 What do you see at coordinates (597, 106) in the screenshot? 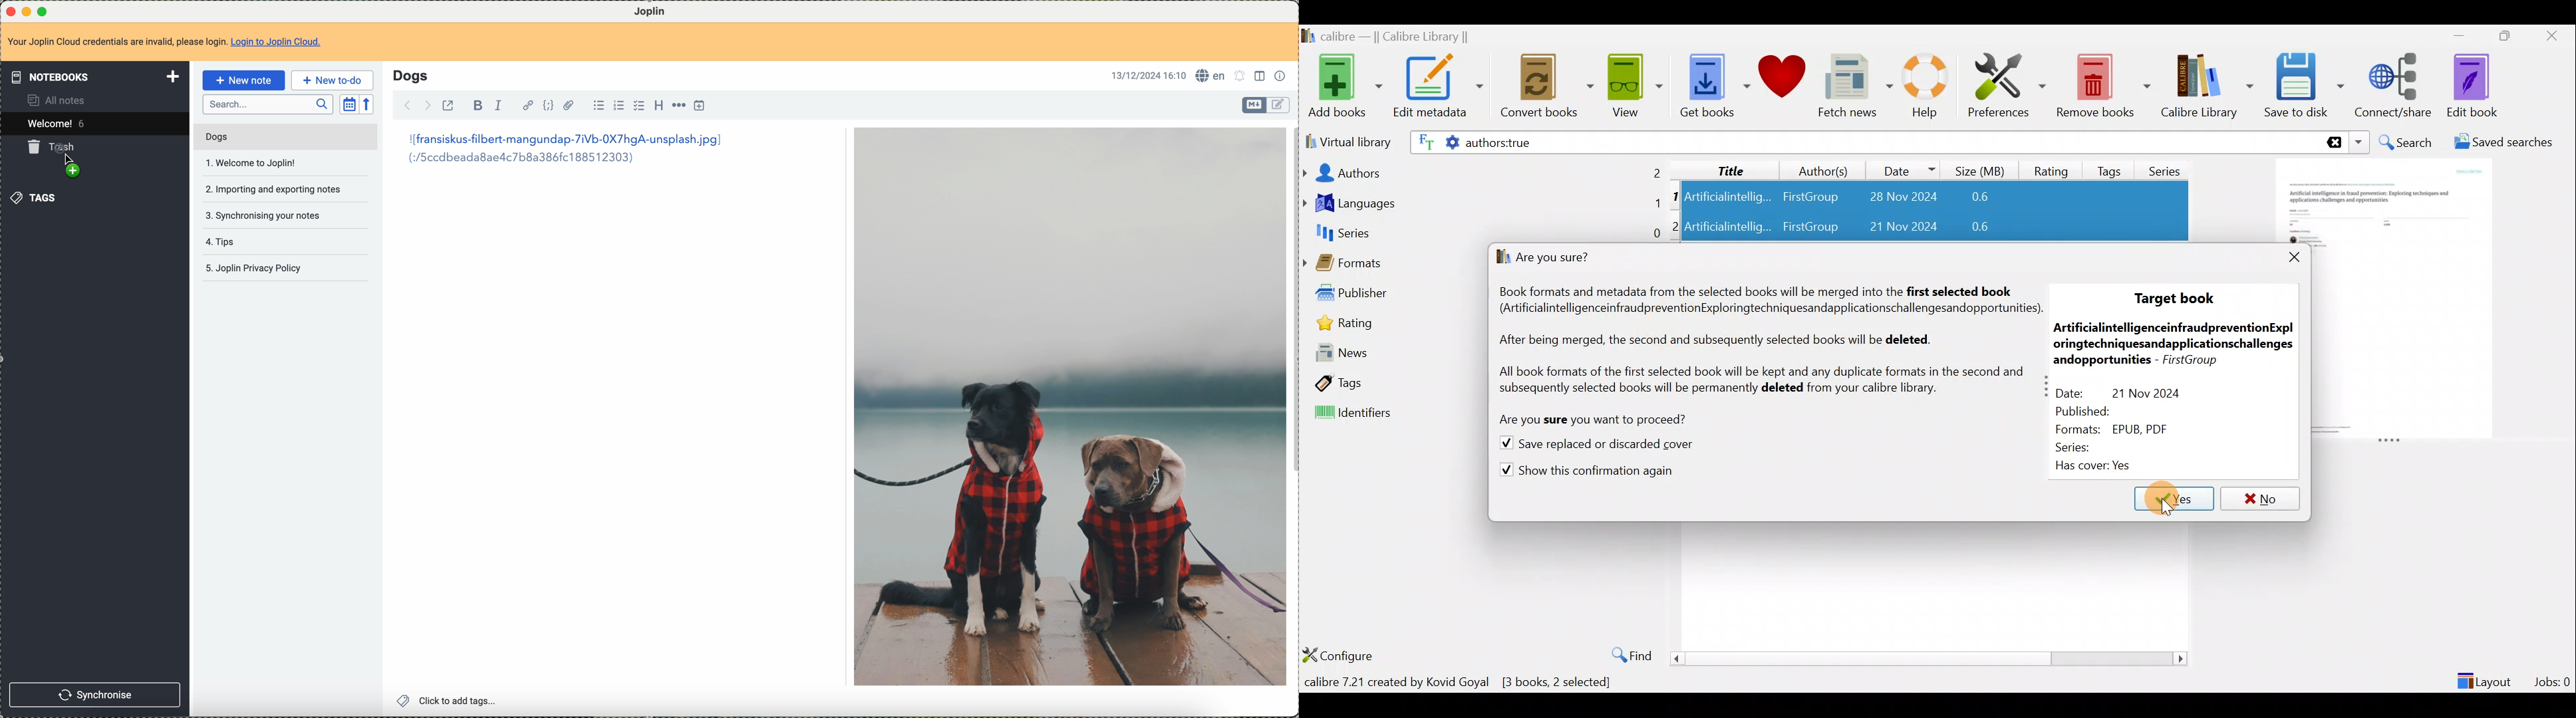
I see `bulleted list` at bounding box center [597, 106].